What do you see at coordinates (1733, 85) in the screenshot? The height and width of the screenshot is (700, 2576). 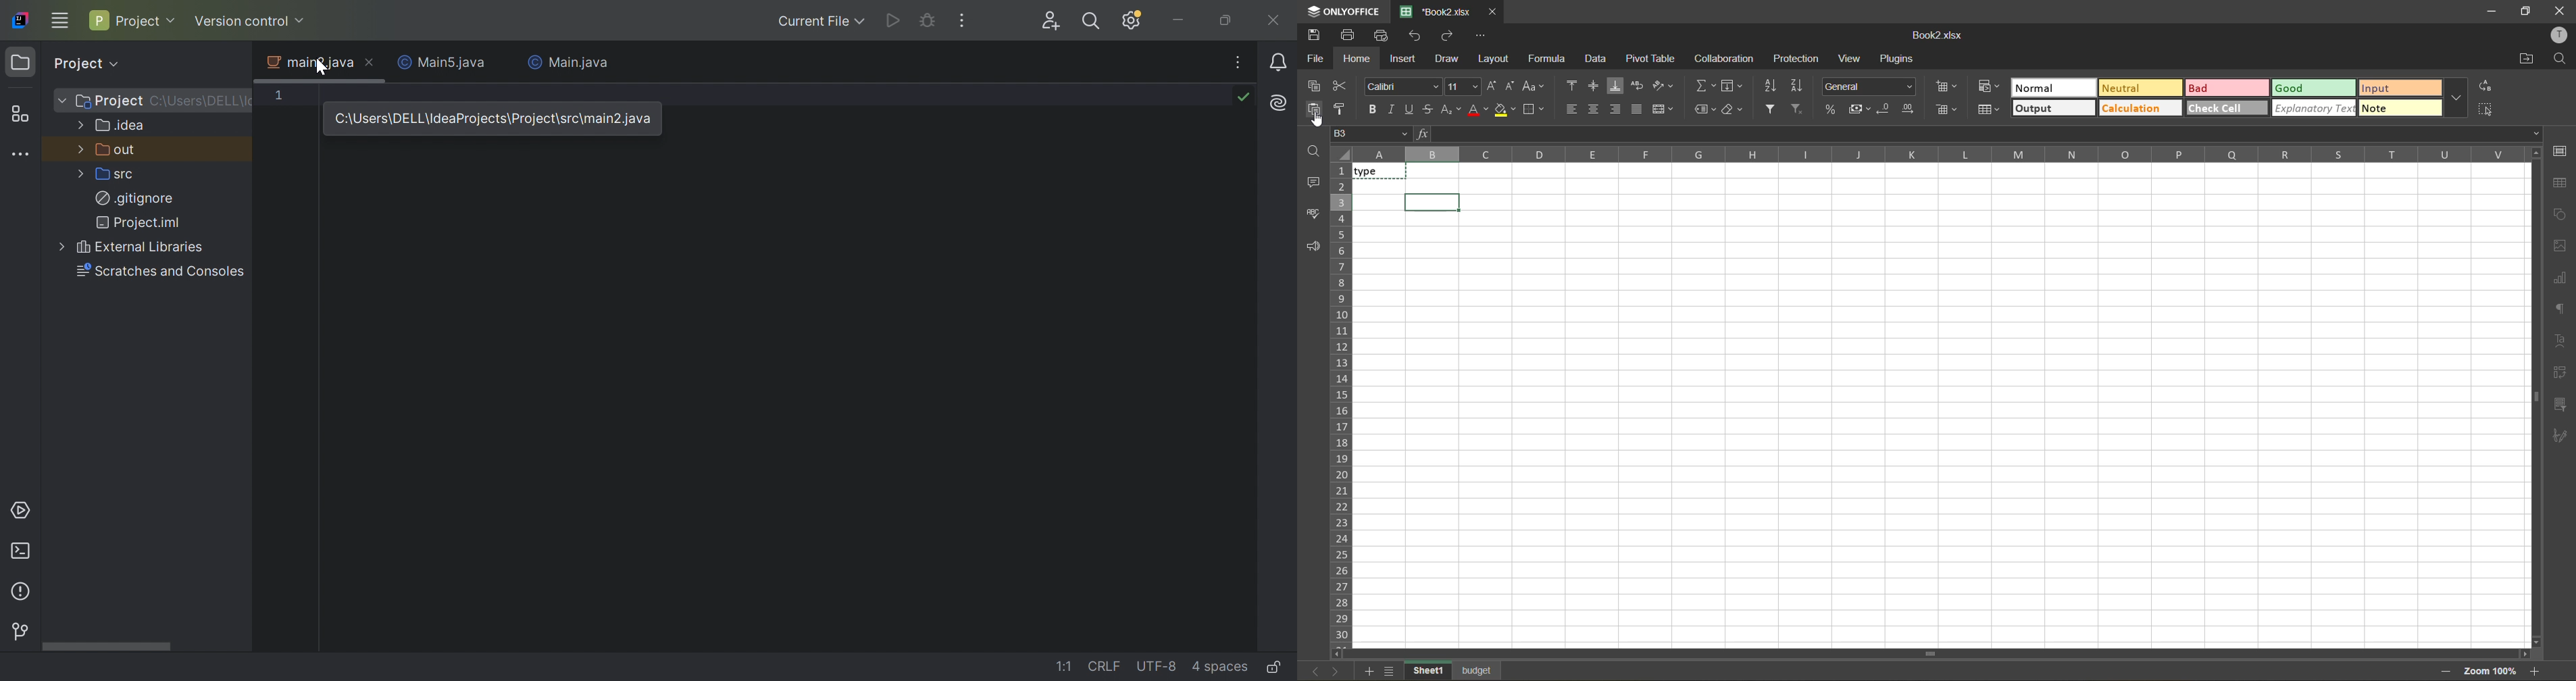 I see `fields` at bounding box center [1733, 85].